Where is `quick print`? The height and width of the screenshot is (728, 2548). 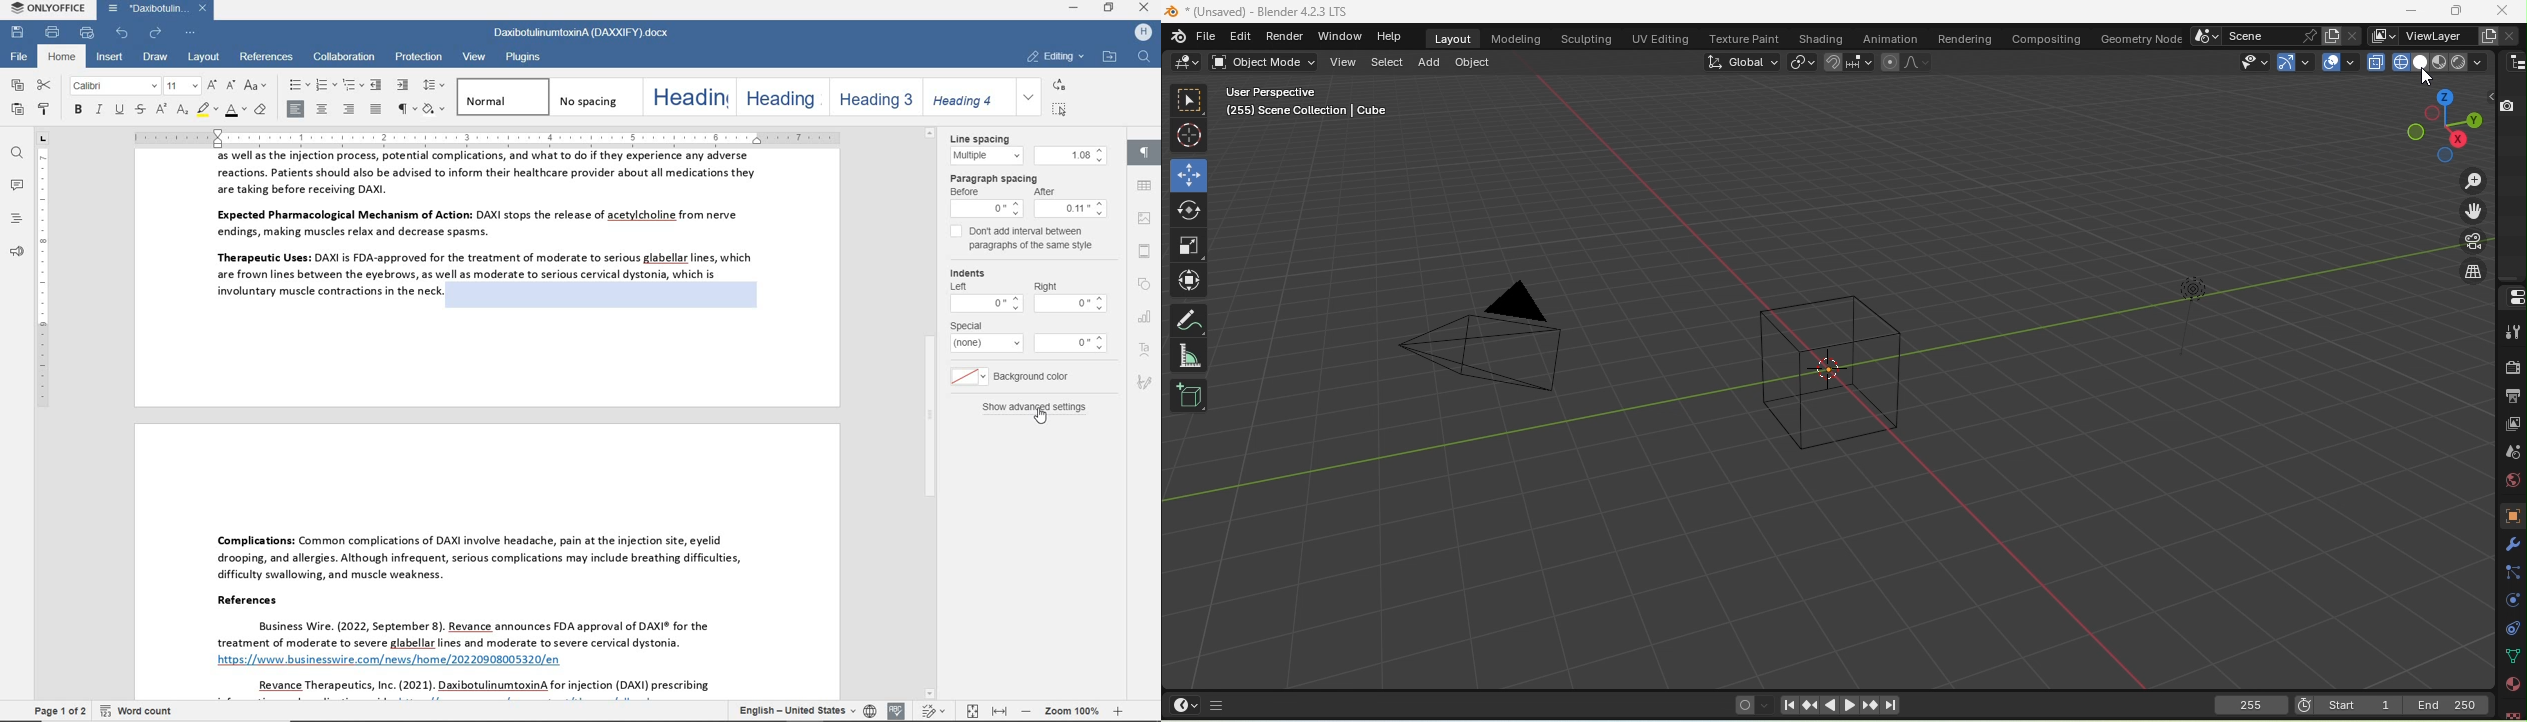
quick print is located at coordinates (88, 33).